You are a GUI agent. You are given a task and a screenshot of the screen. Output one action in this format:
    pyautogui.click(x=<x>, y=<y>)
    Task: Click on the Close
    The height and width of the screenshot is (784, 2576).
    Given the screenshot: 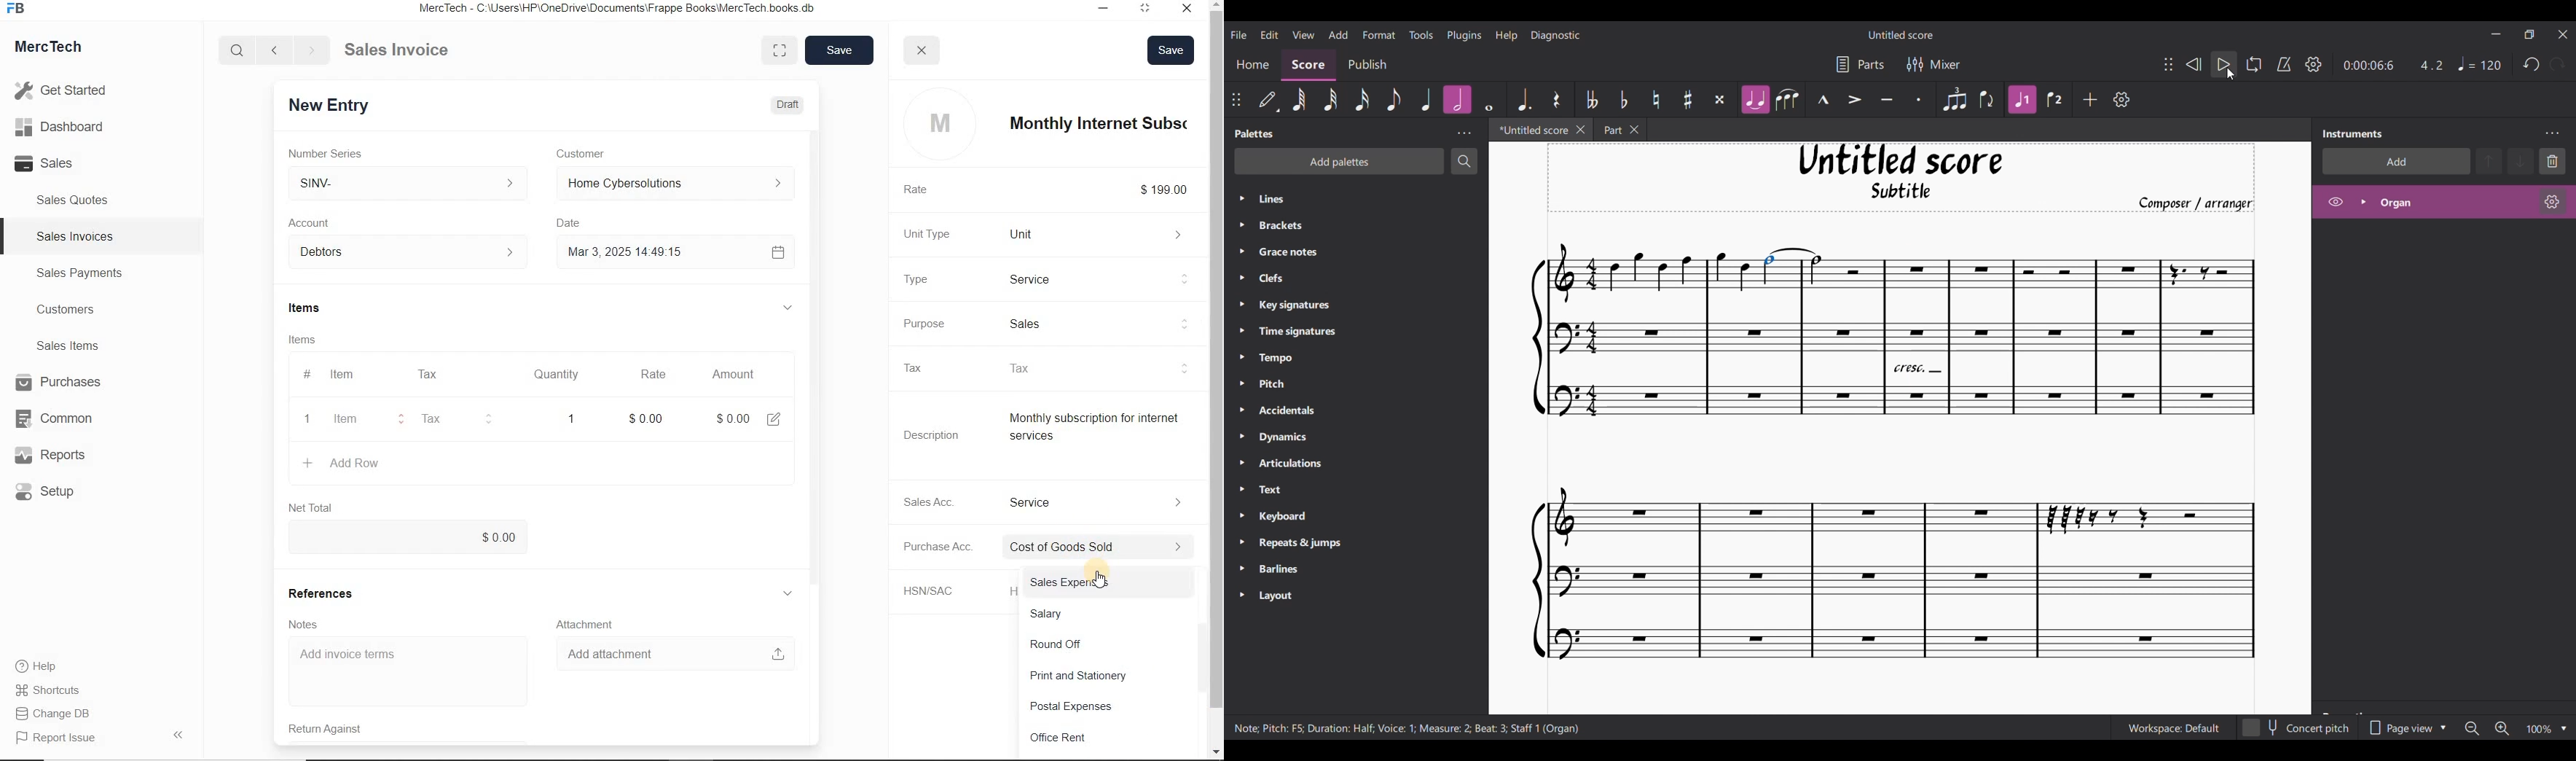 What is the action you would take?
    pyautogui.click(x=1190, y=10)
    